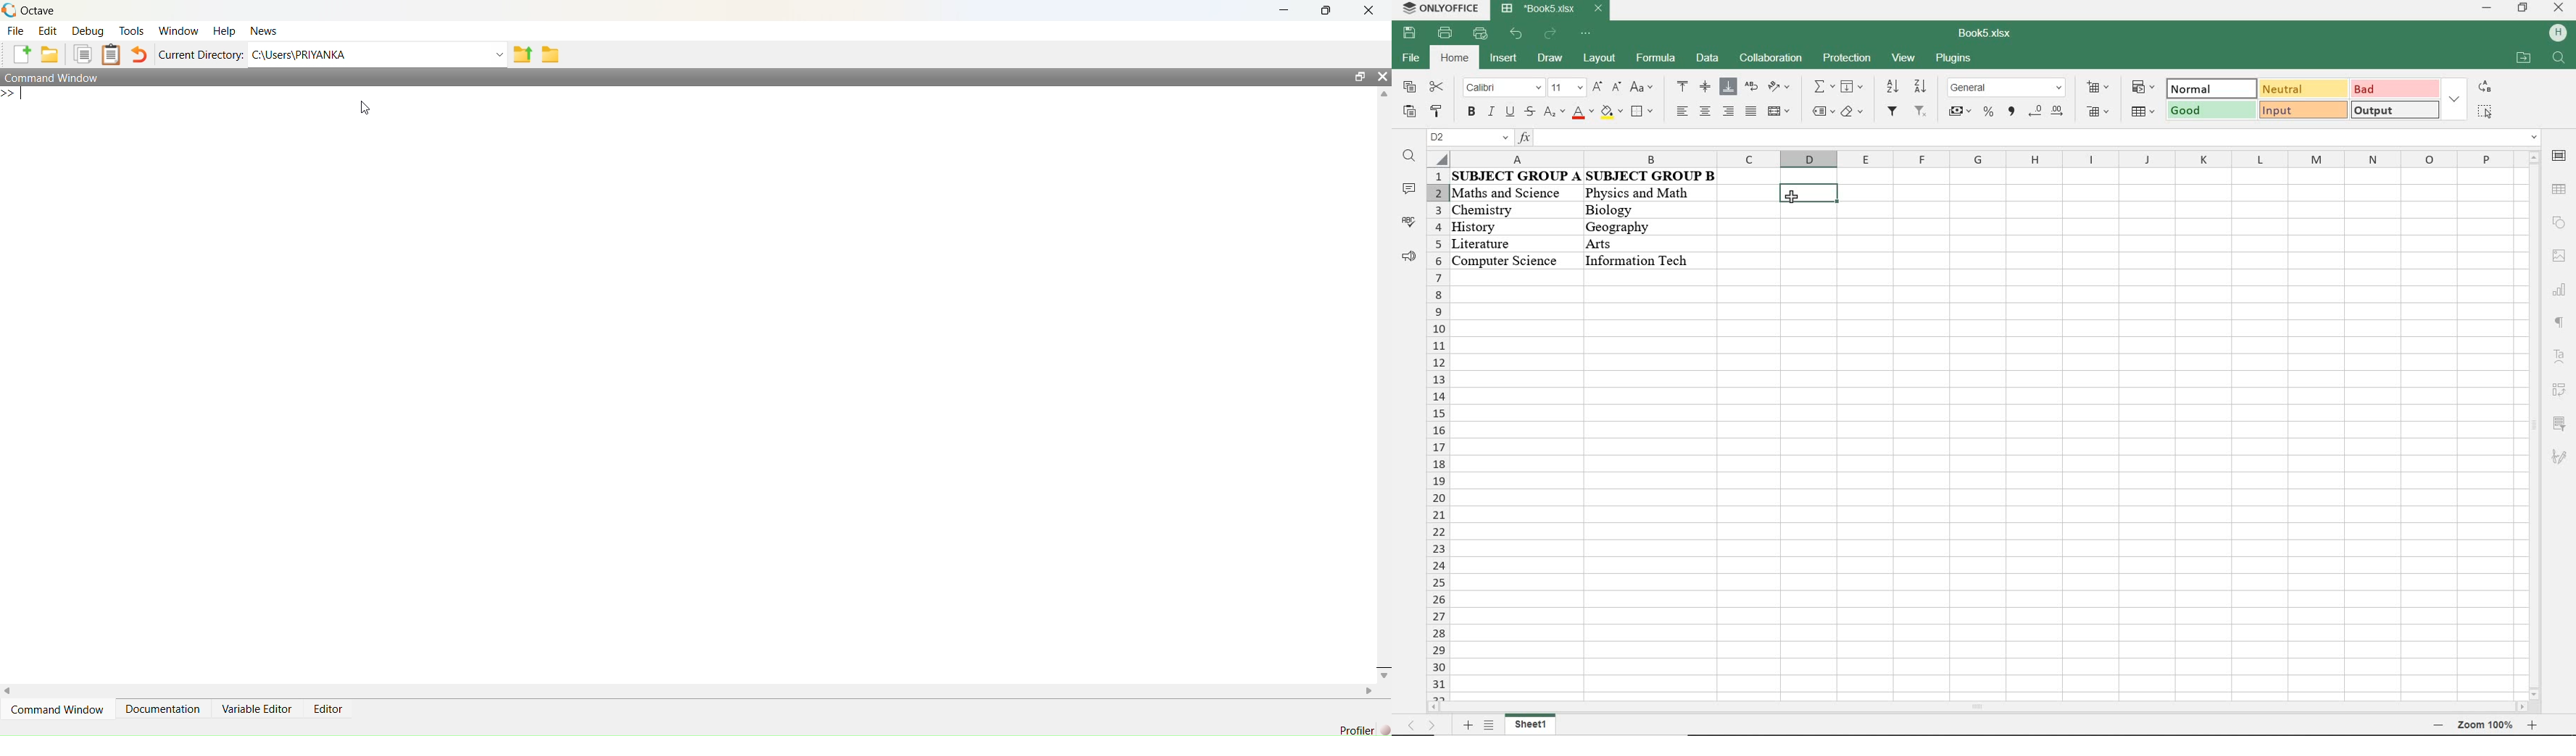 This screenshot has height=756, width=2576. What do you see at coordinates (2100, 113) in the screenshot?
I see `delete cells` at bounding box center [2100, 113].